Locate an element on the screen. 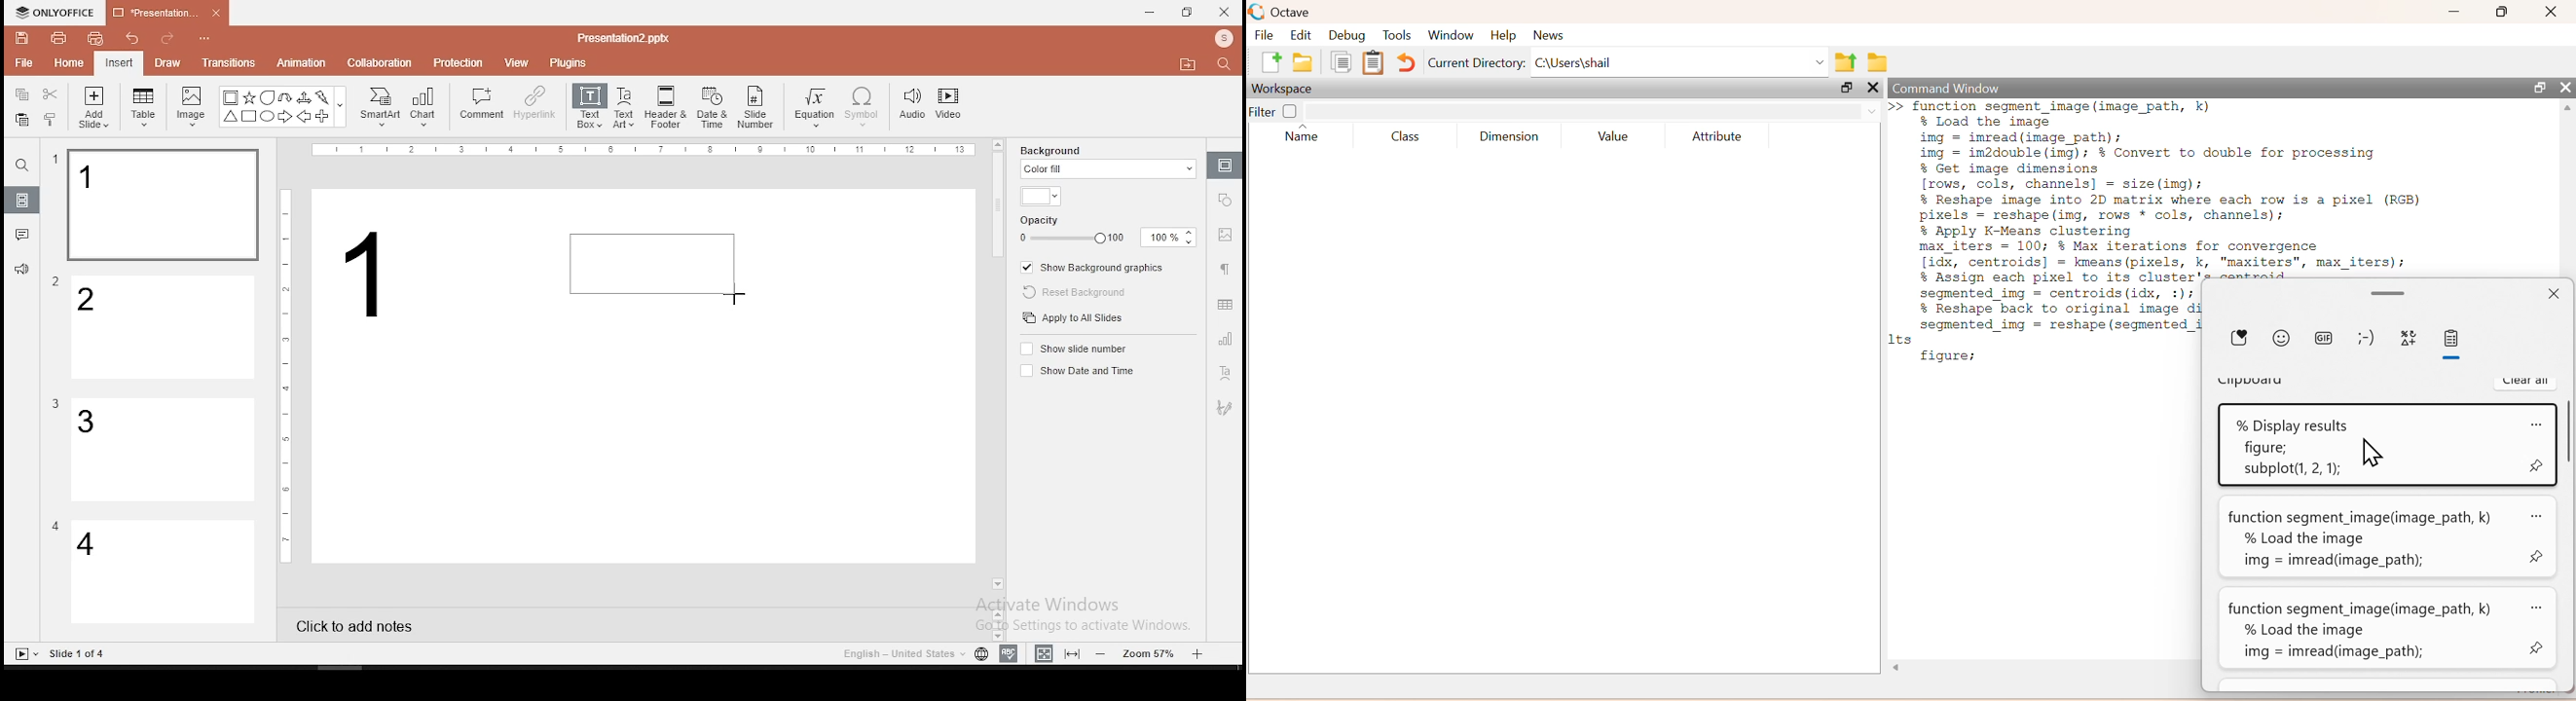 The width and height of the screenshot is (2576, 728). opacity is located at coordinates (1108, 231).